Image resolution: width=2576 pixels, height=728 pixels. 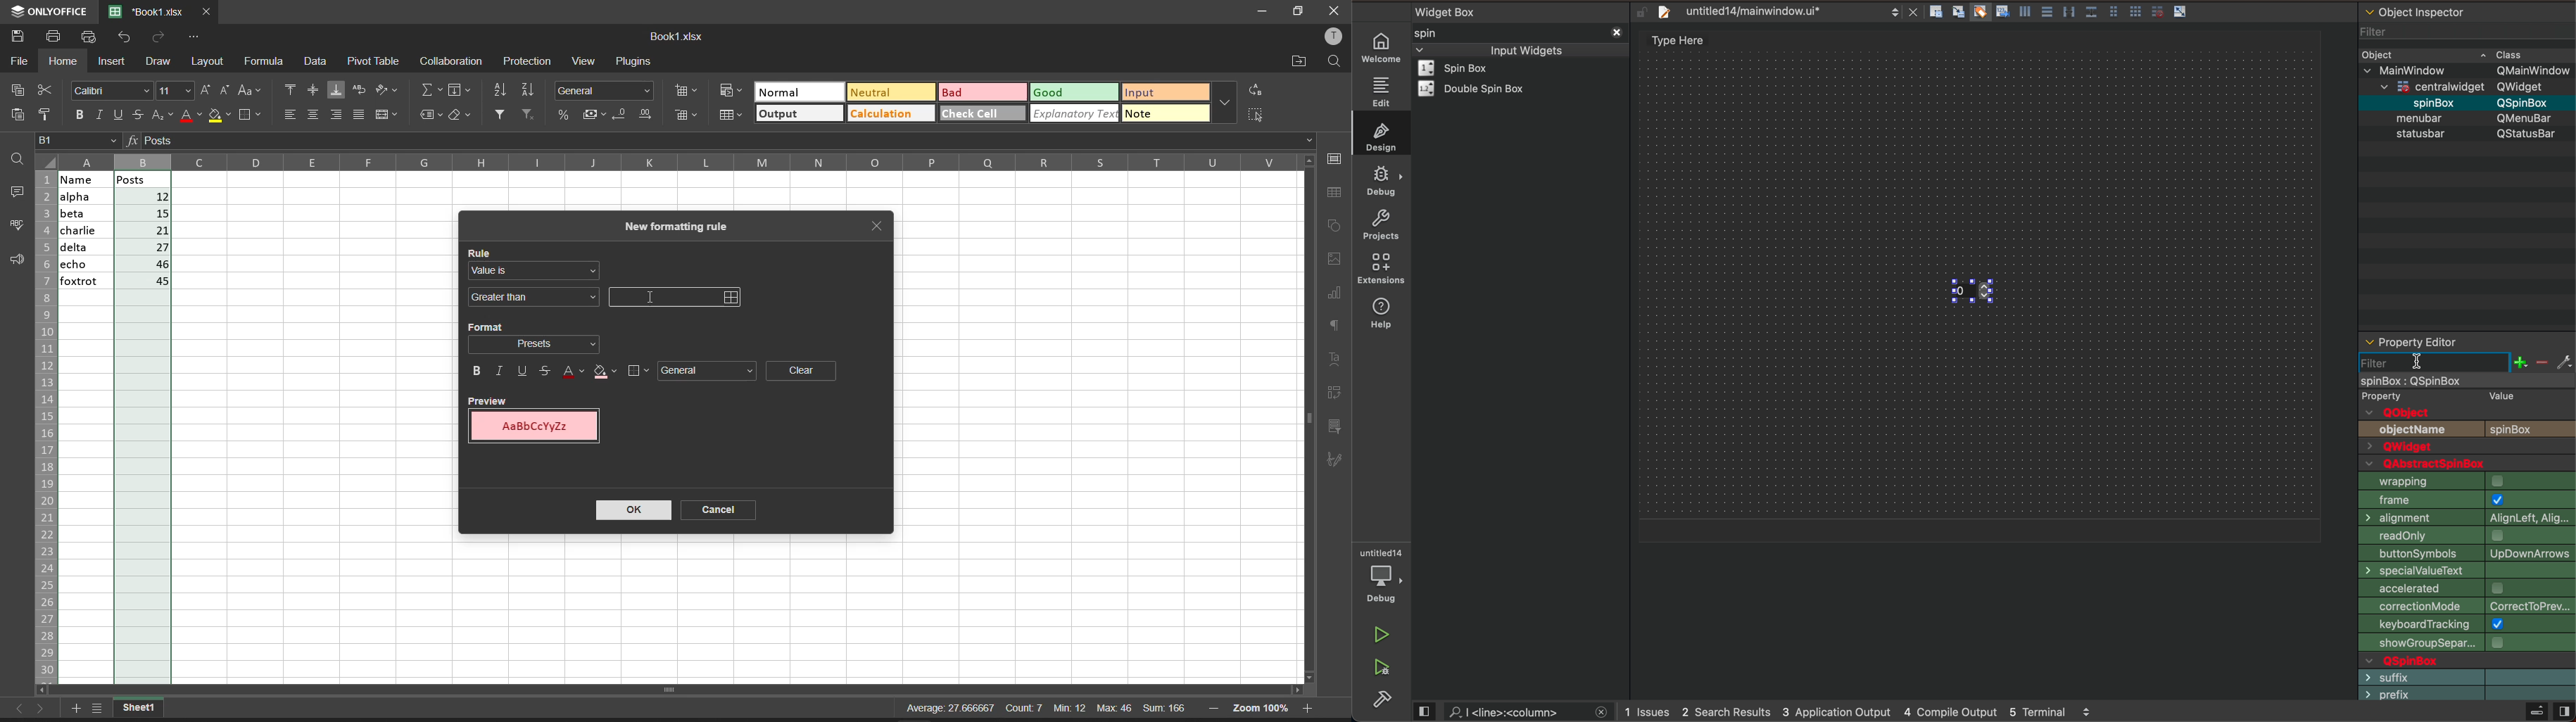 What do you see at coordinates (47, 91) in the screenshot?
I see `cut` at bounding box center [47, 91].